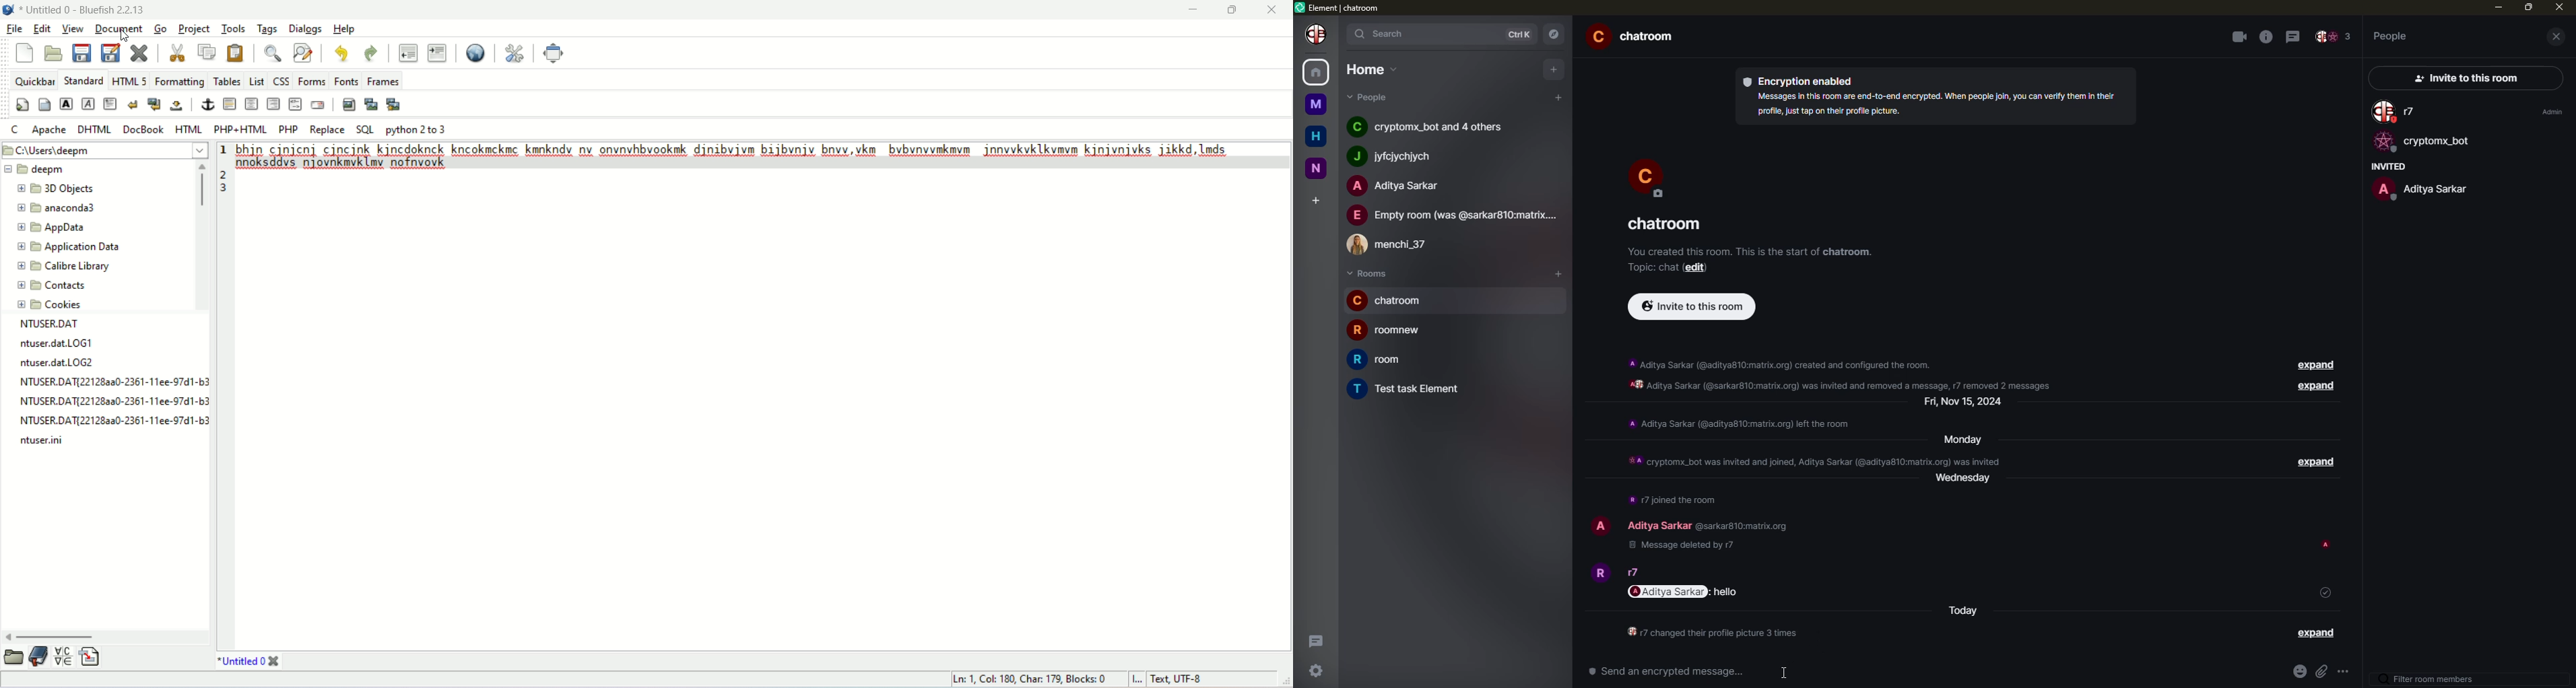 This screenshot has width=2576, height=700. What do you see at coordinates (1315, 104) in the screenshot?
I see `m` at bounding box center [1315, 104].